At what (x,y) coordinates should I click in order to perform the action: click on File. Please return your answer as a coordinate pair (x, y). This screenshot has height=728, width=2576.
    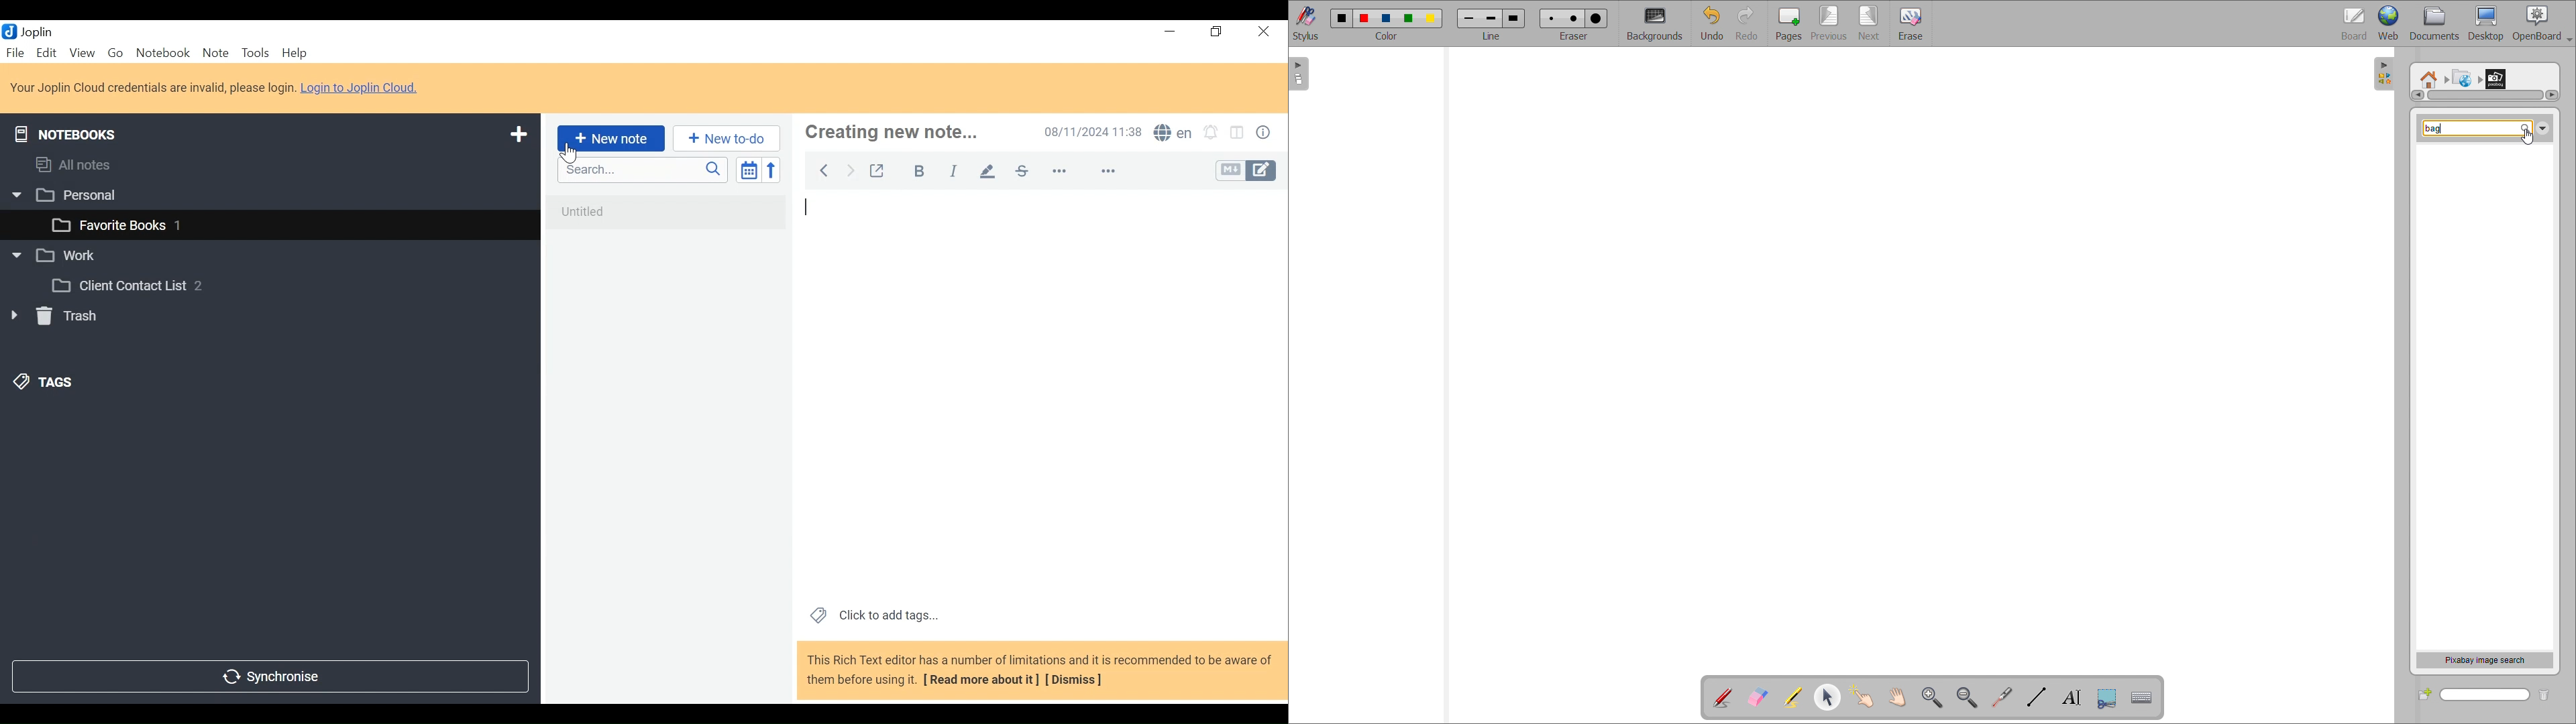
    Looking at the image, I should click on (15, 51).